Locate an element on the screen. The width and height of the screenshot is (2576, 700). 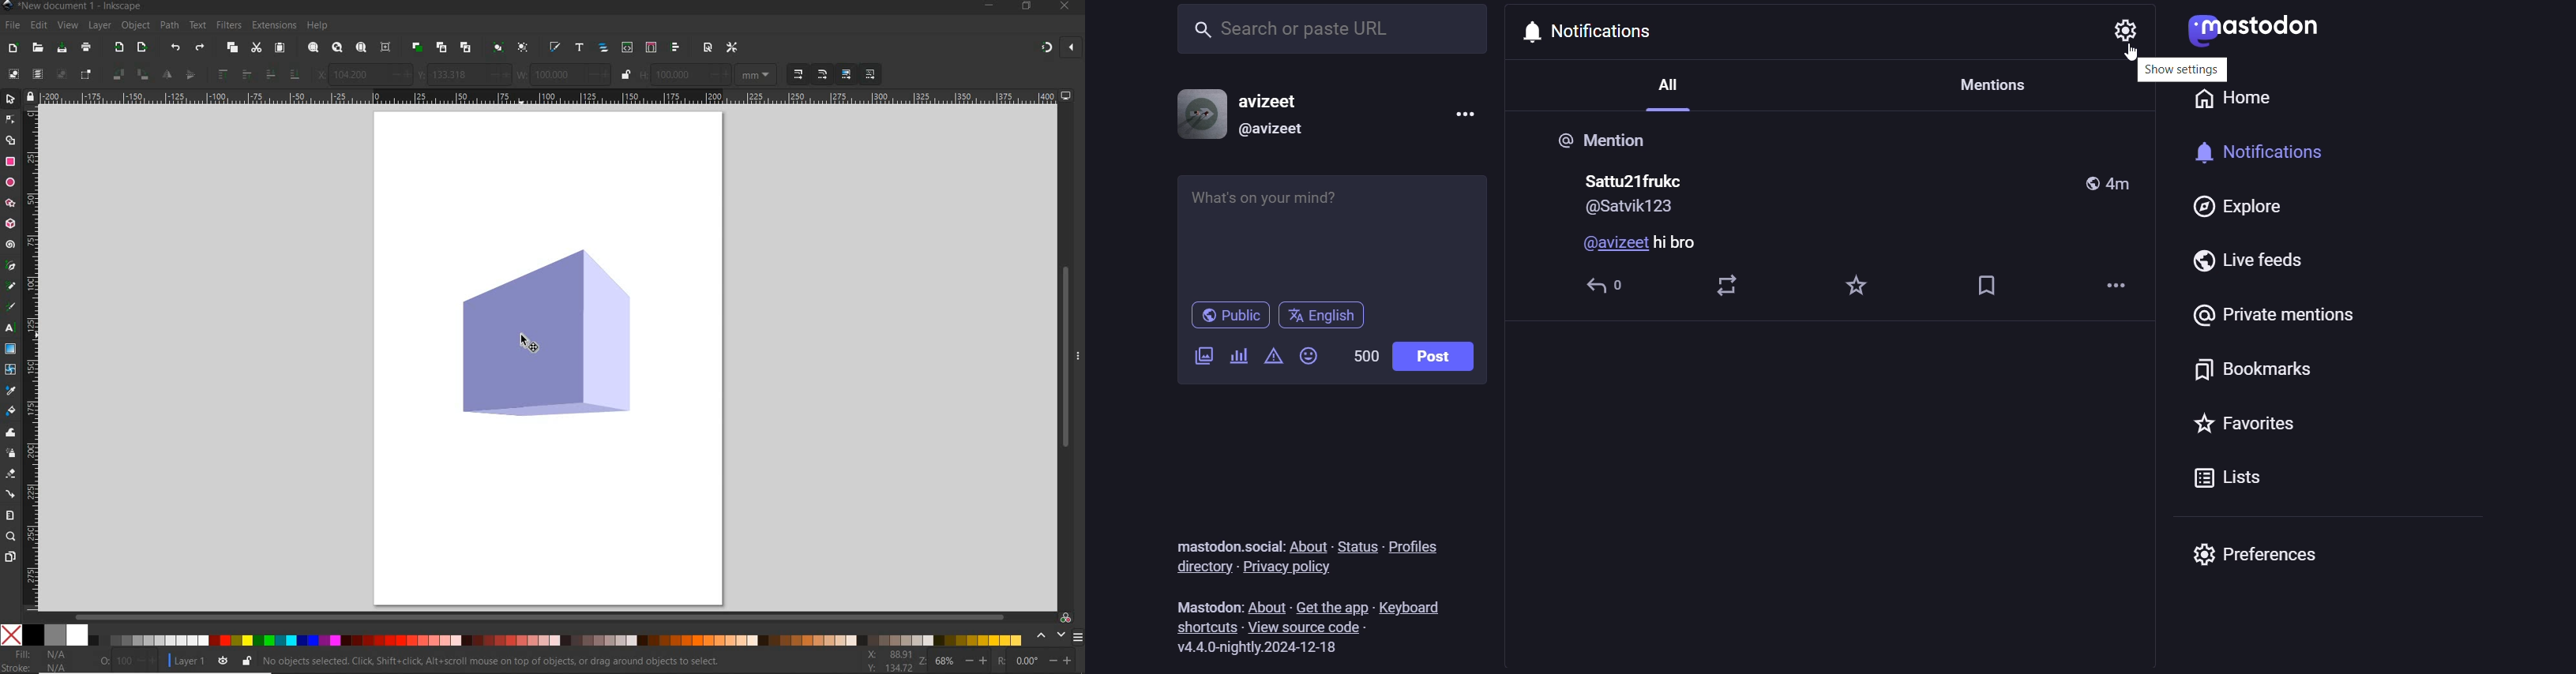
computer icon is located at coordinates (1069, 95).